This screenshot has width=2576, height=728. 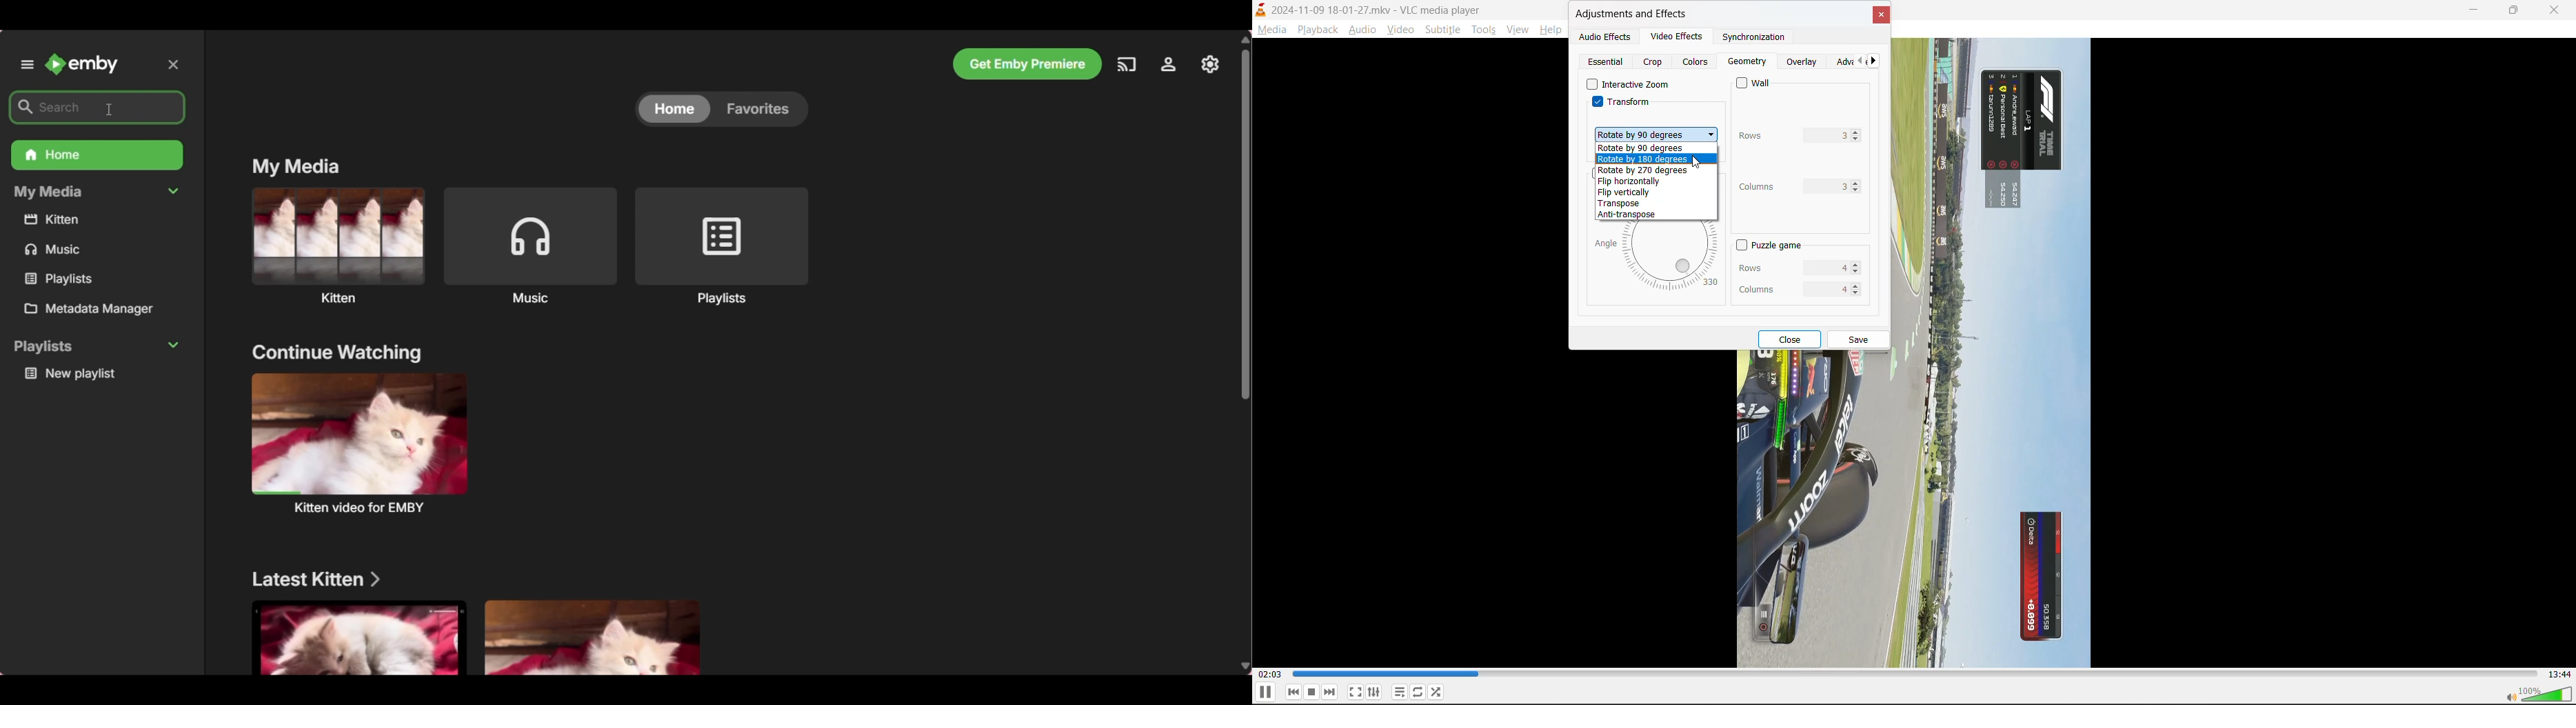 I want to click on Unpin left panel, so click(x=27, y=65).